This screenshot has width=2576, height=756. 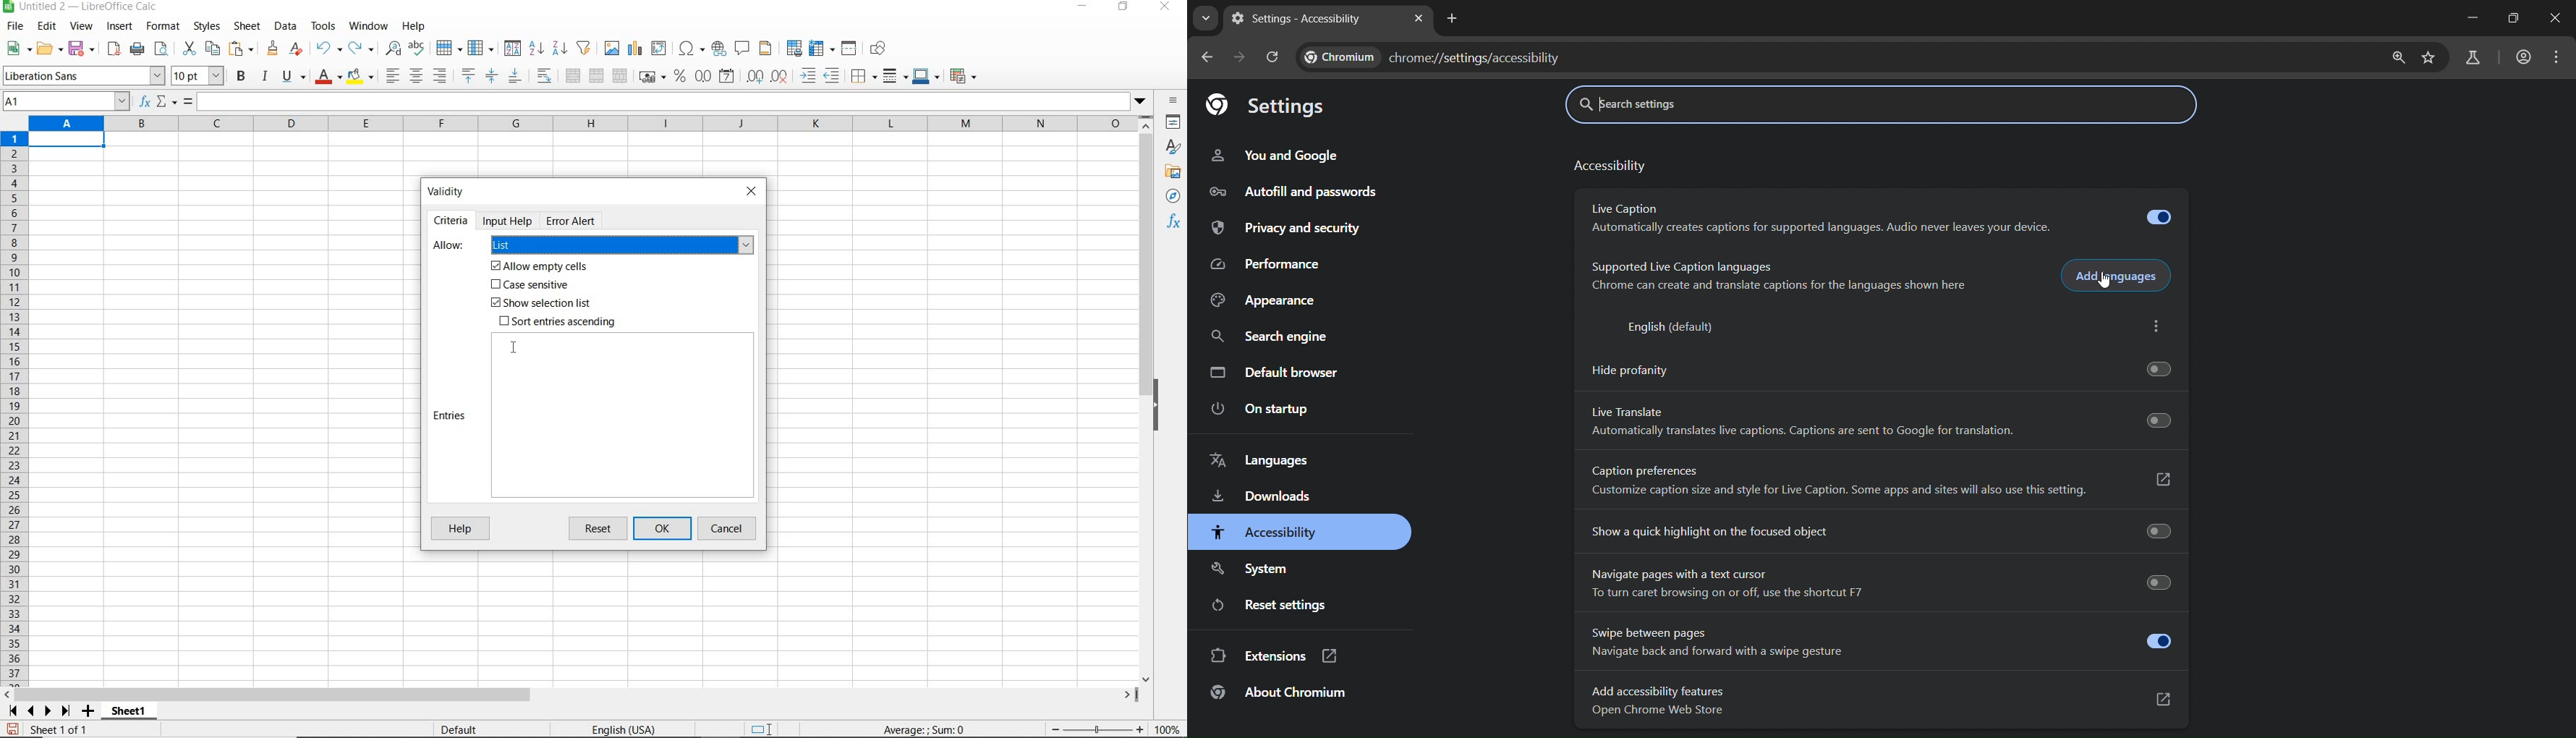 What do you see at coordinates (719, 47) in the screenshot?
I see `insert hyperlink` at bounding box center [719, 47].